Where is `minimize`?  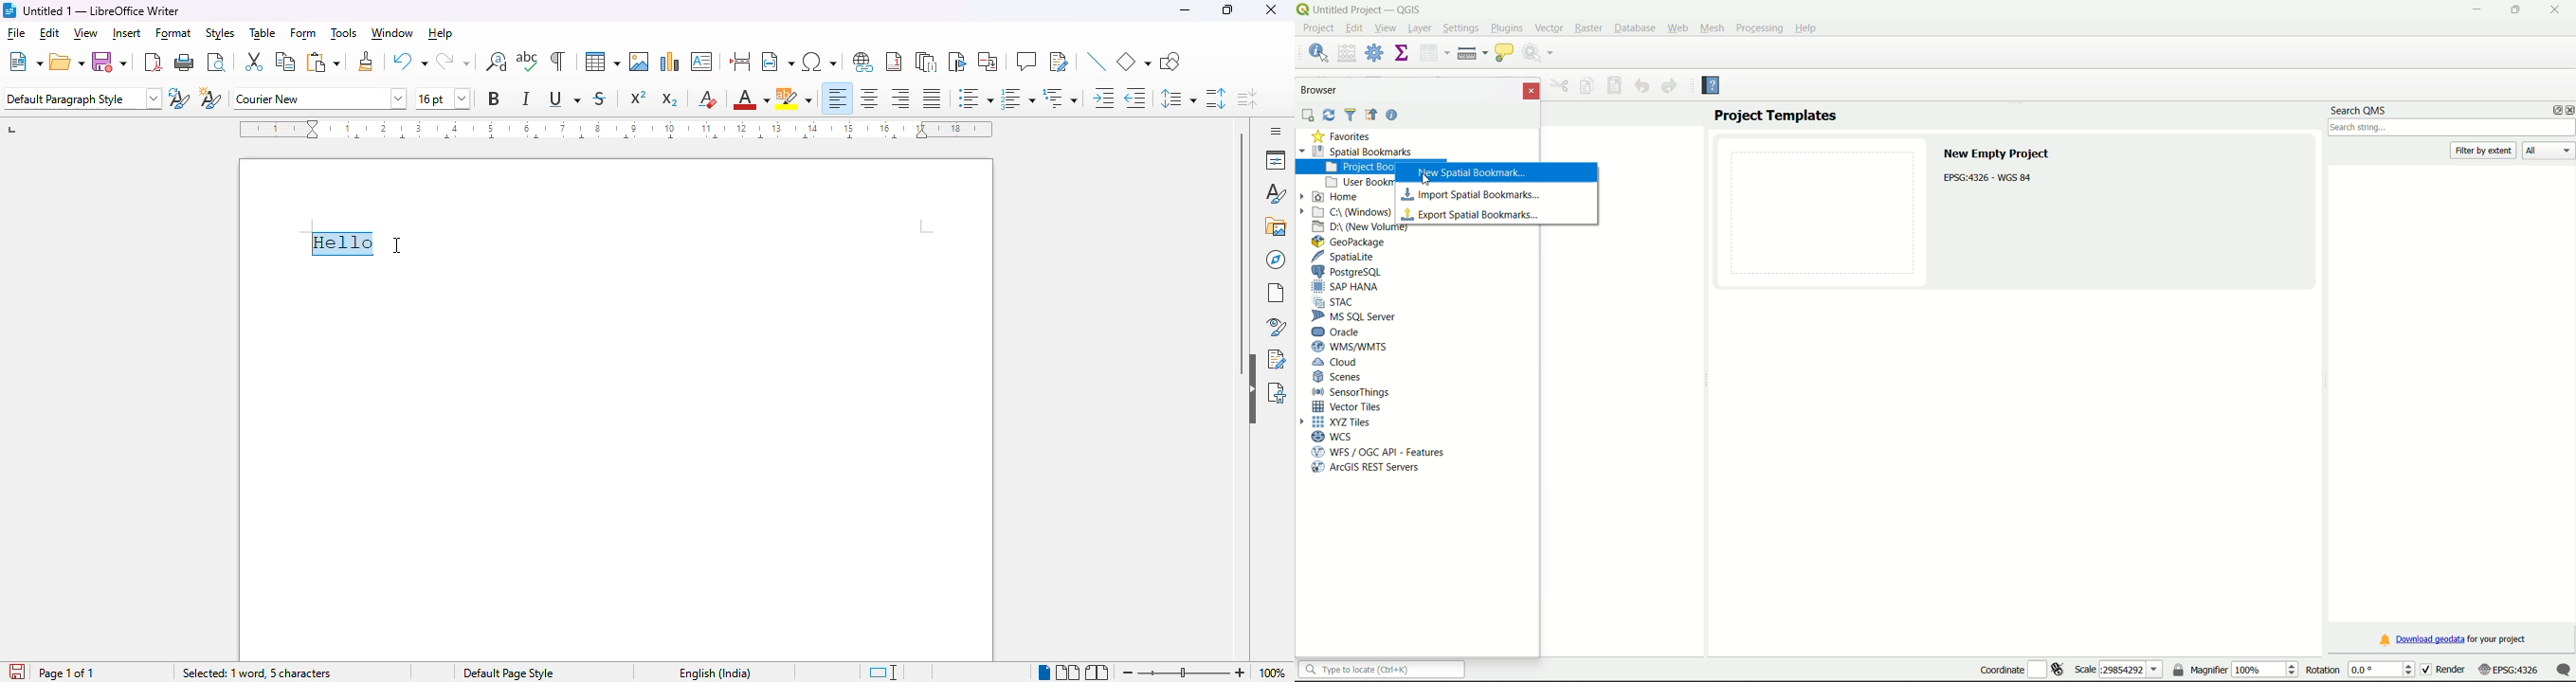
minimize is located at coordinates (1186, 10).